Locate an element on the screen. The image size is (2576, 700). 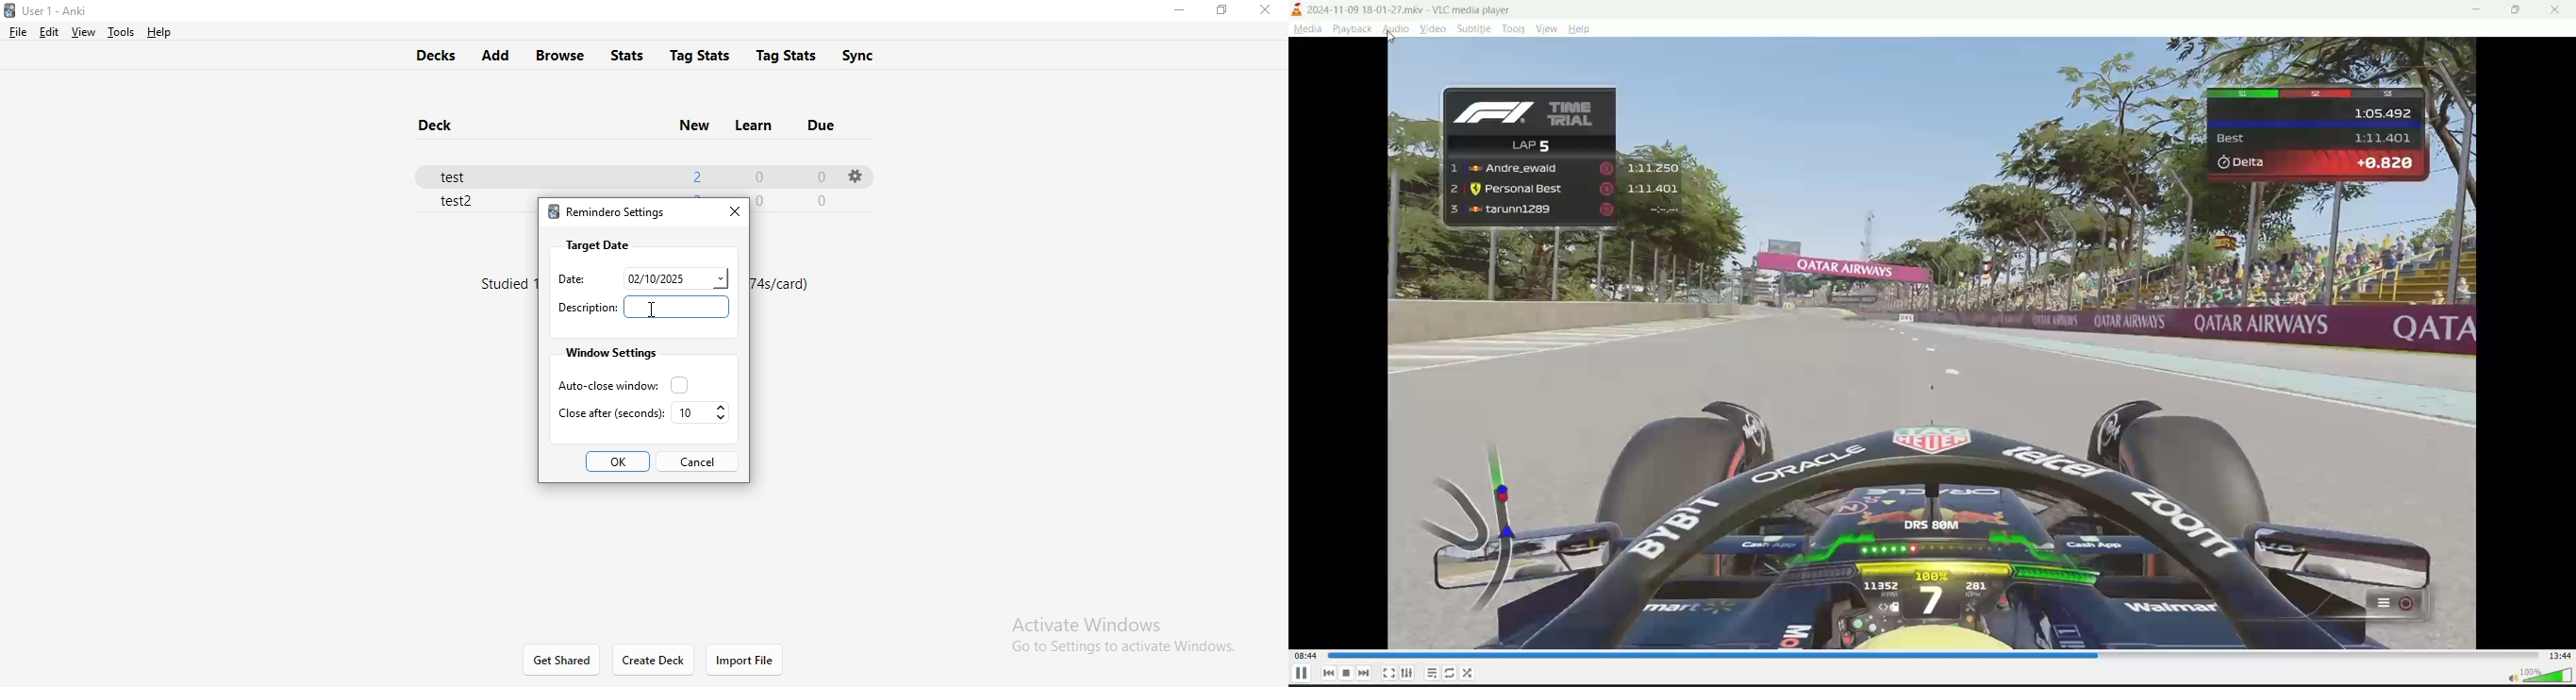
settings is located at coordinates (854, 176).